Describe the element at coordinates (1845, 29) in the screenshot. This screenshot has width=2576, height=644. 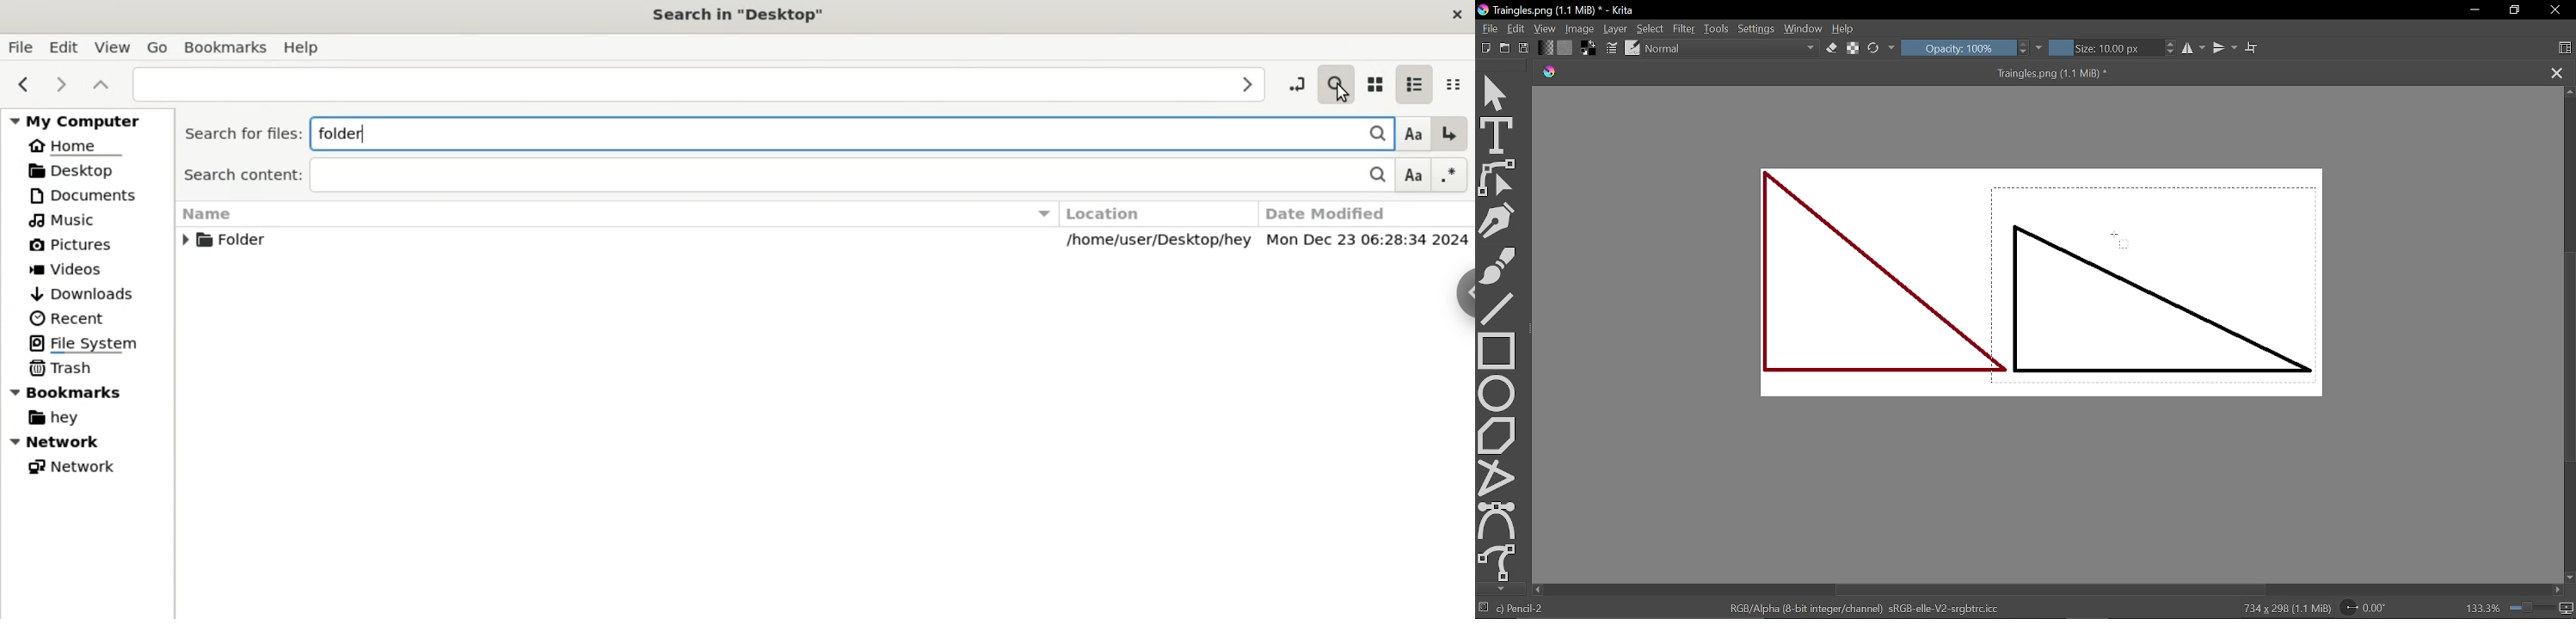
I see `Help` at that location.